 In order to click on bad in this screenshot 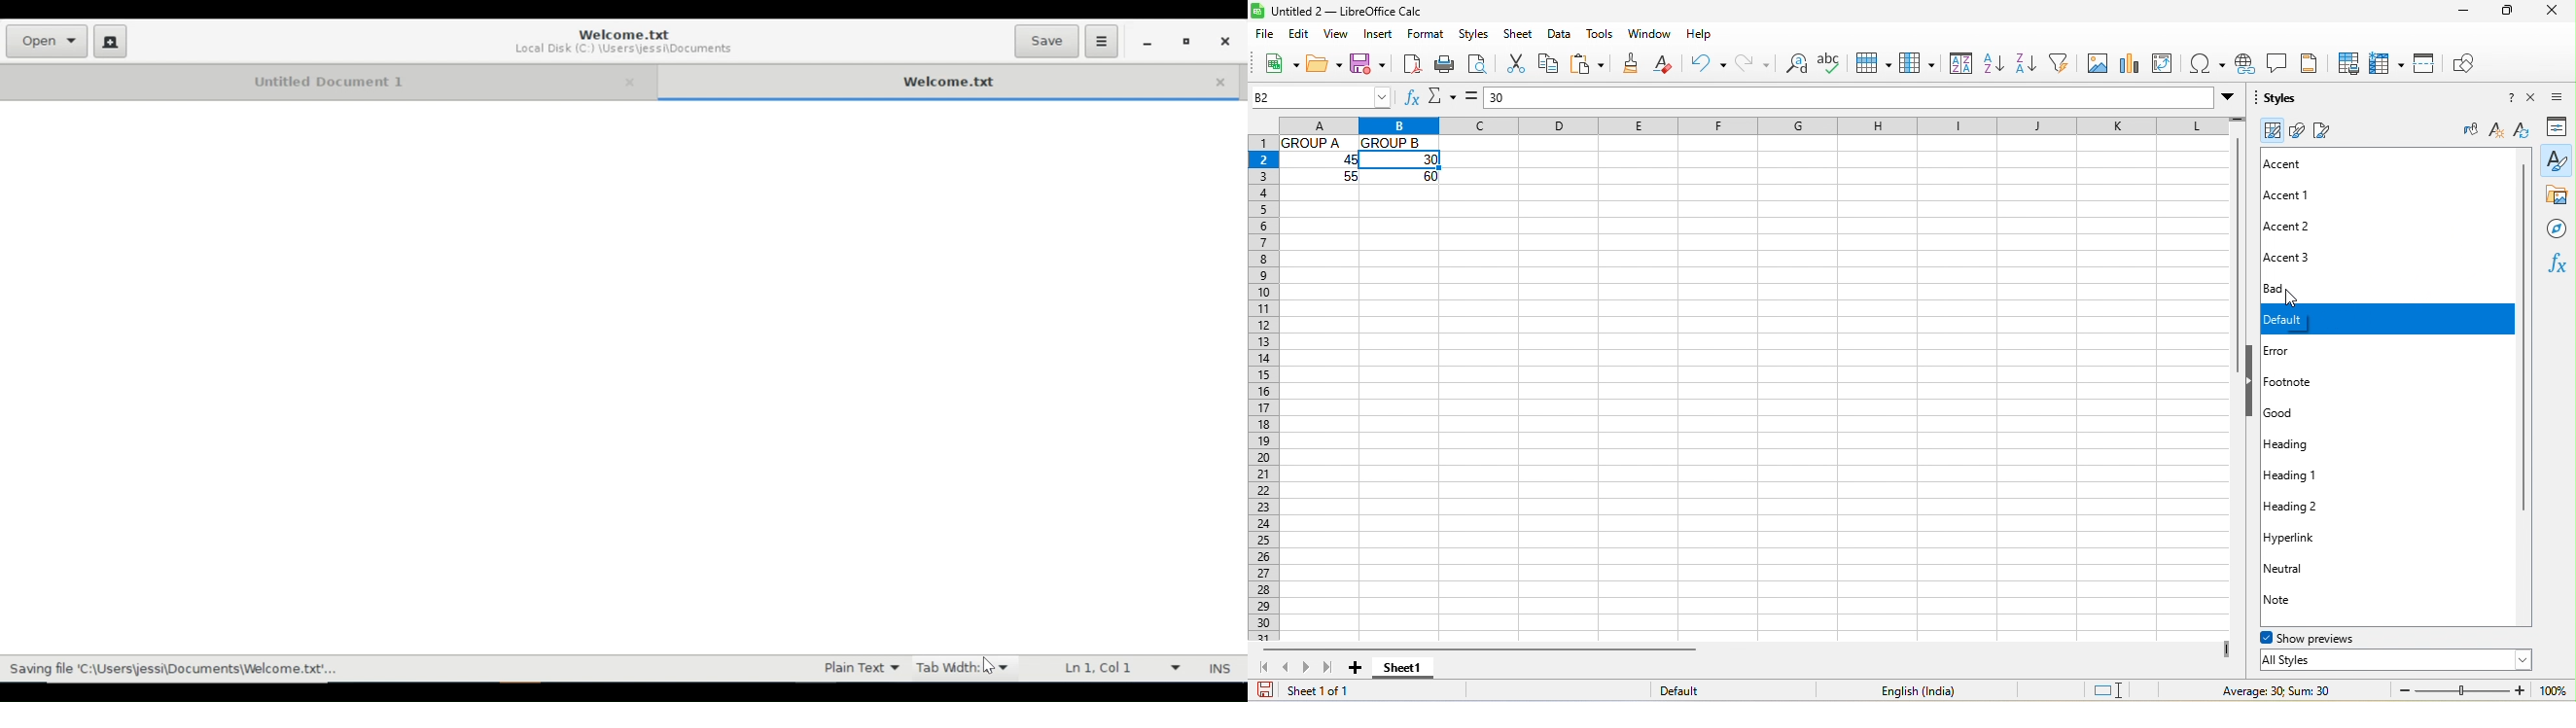, I will do `click(2319, 289)`.